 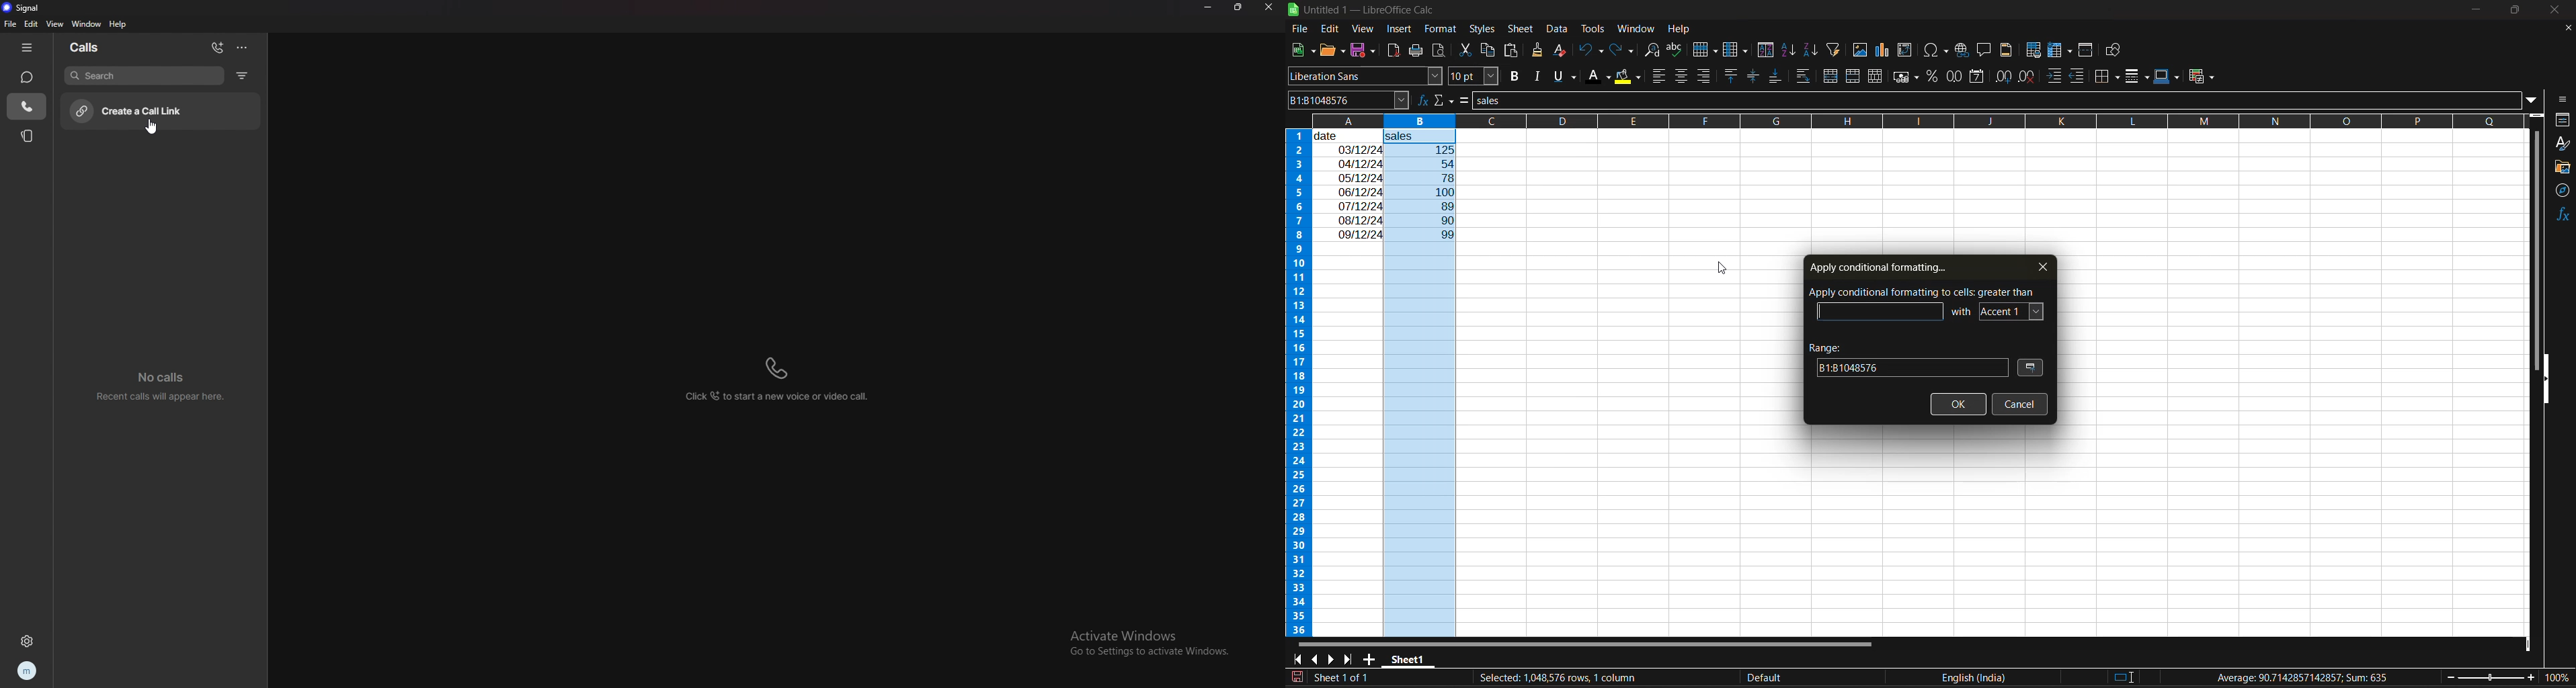 I want to click on minimize, so click(x=1207, y=7).